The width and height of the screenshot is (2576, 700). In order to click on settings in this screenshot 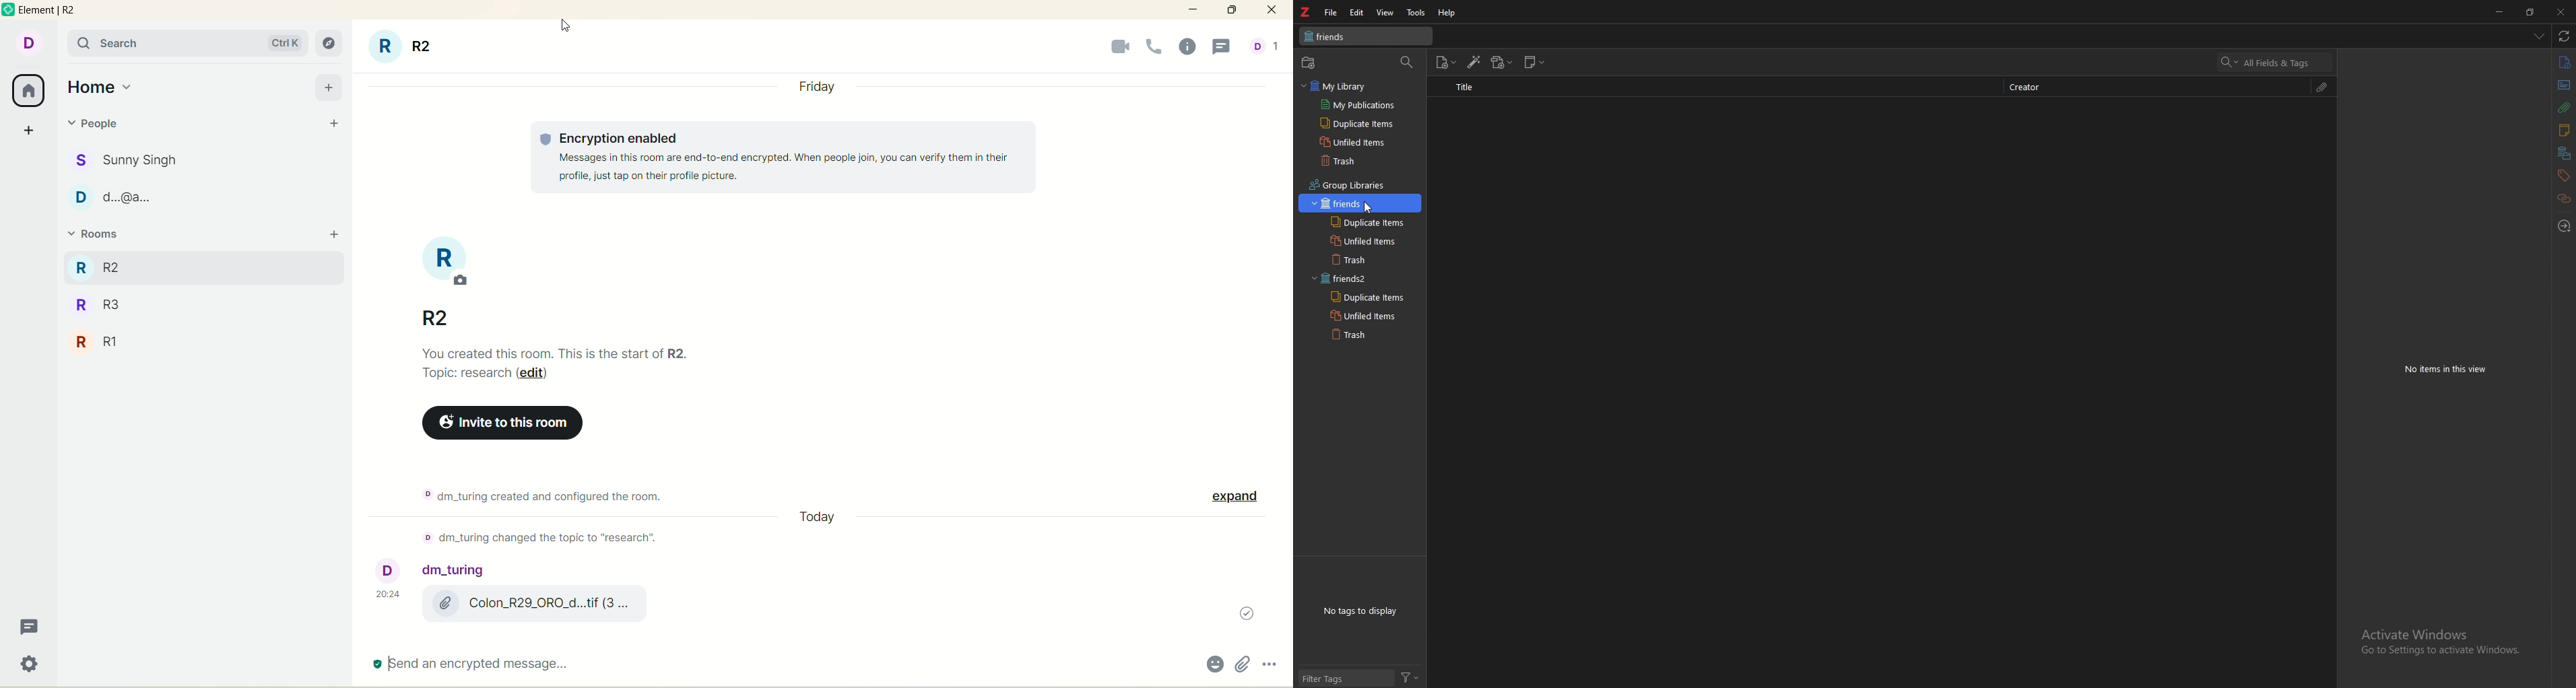, I will do `click(31, 666)`.